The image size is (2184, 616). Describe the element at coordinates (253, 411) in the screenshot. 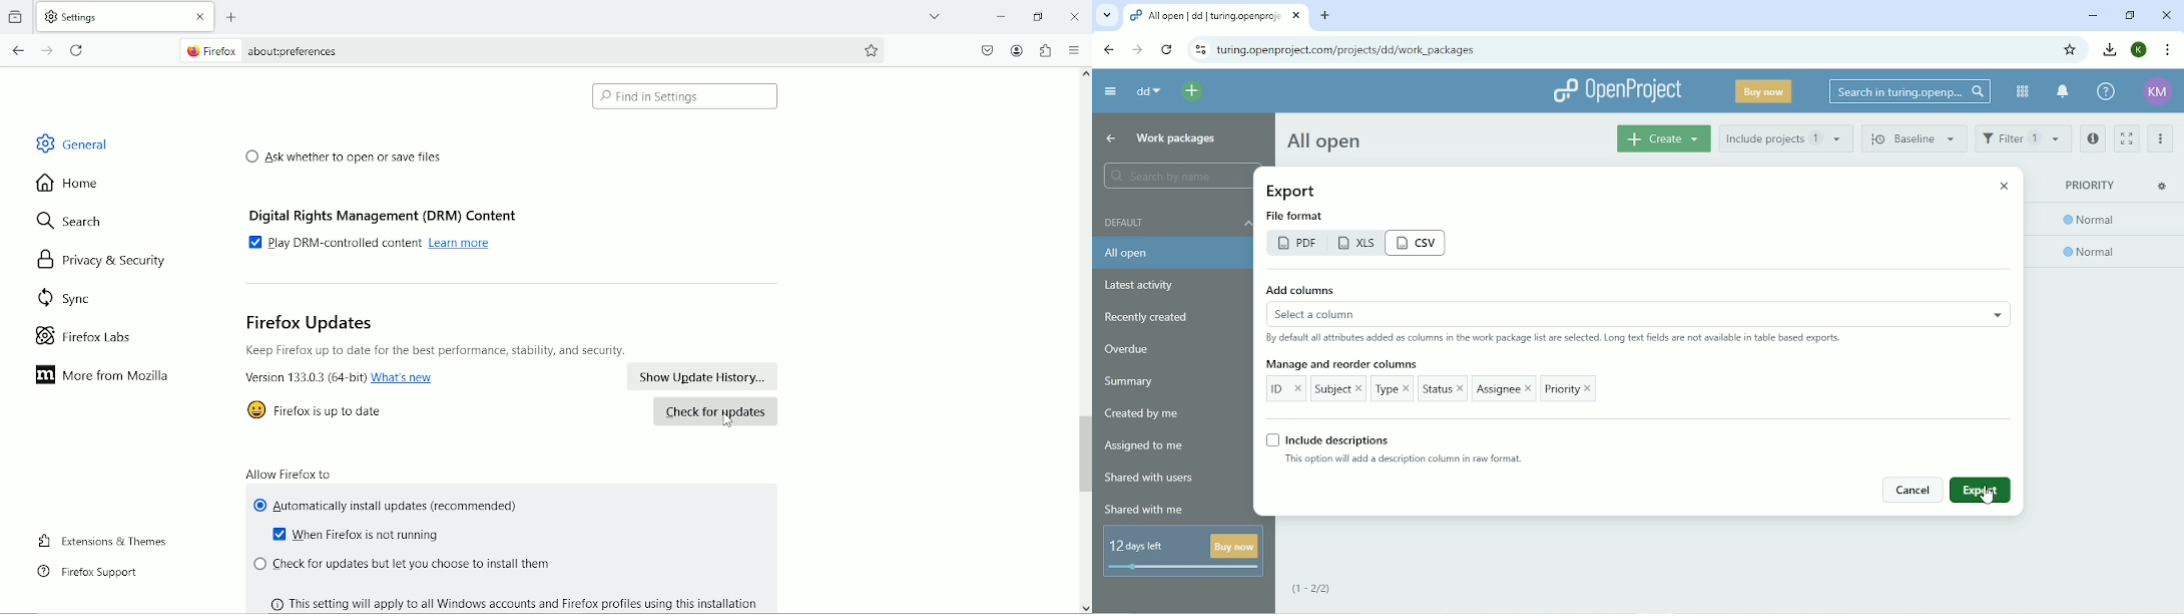

I see `icon` at that location.